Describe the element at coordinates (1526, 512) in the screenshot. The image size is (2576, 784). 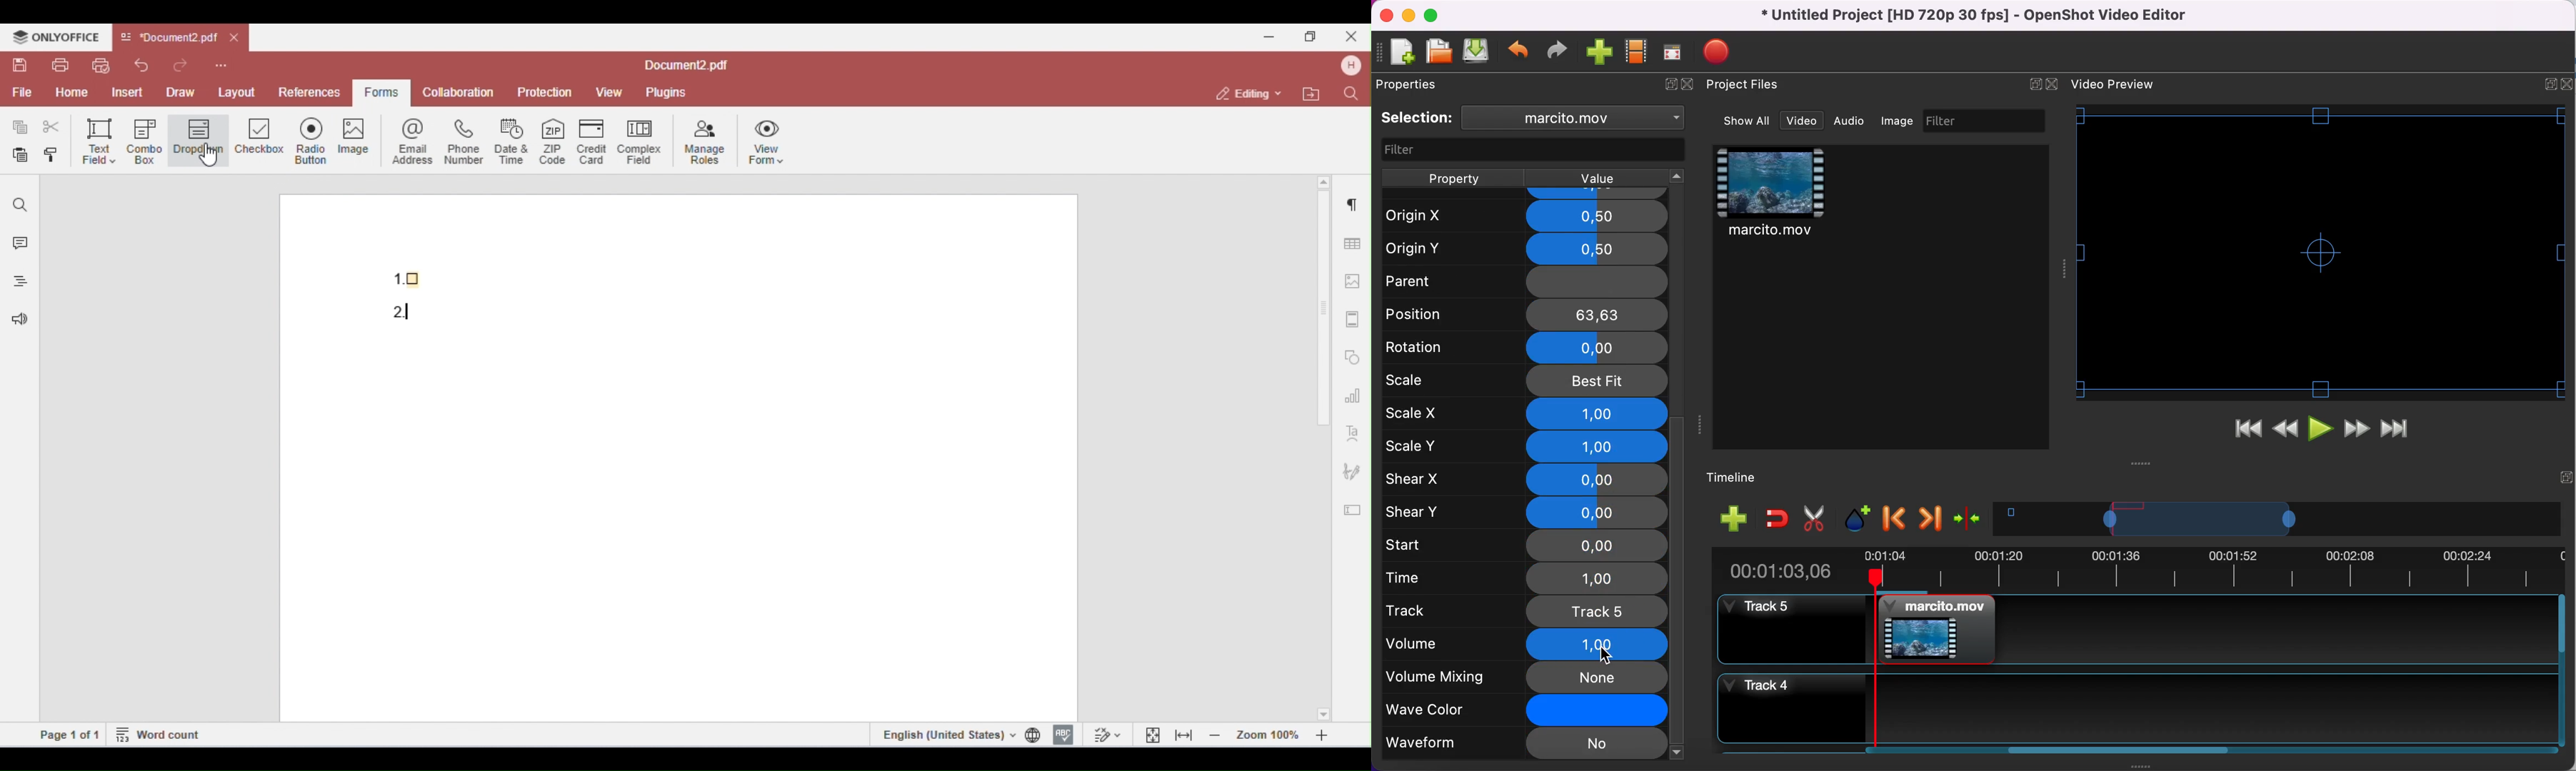
I see `shear y 0` at that location.